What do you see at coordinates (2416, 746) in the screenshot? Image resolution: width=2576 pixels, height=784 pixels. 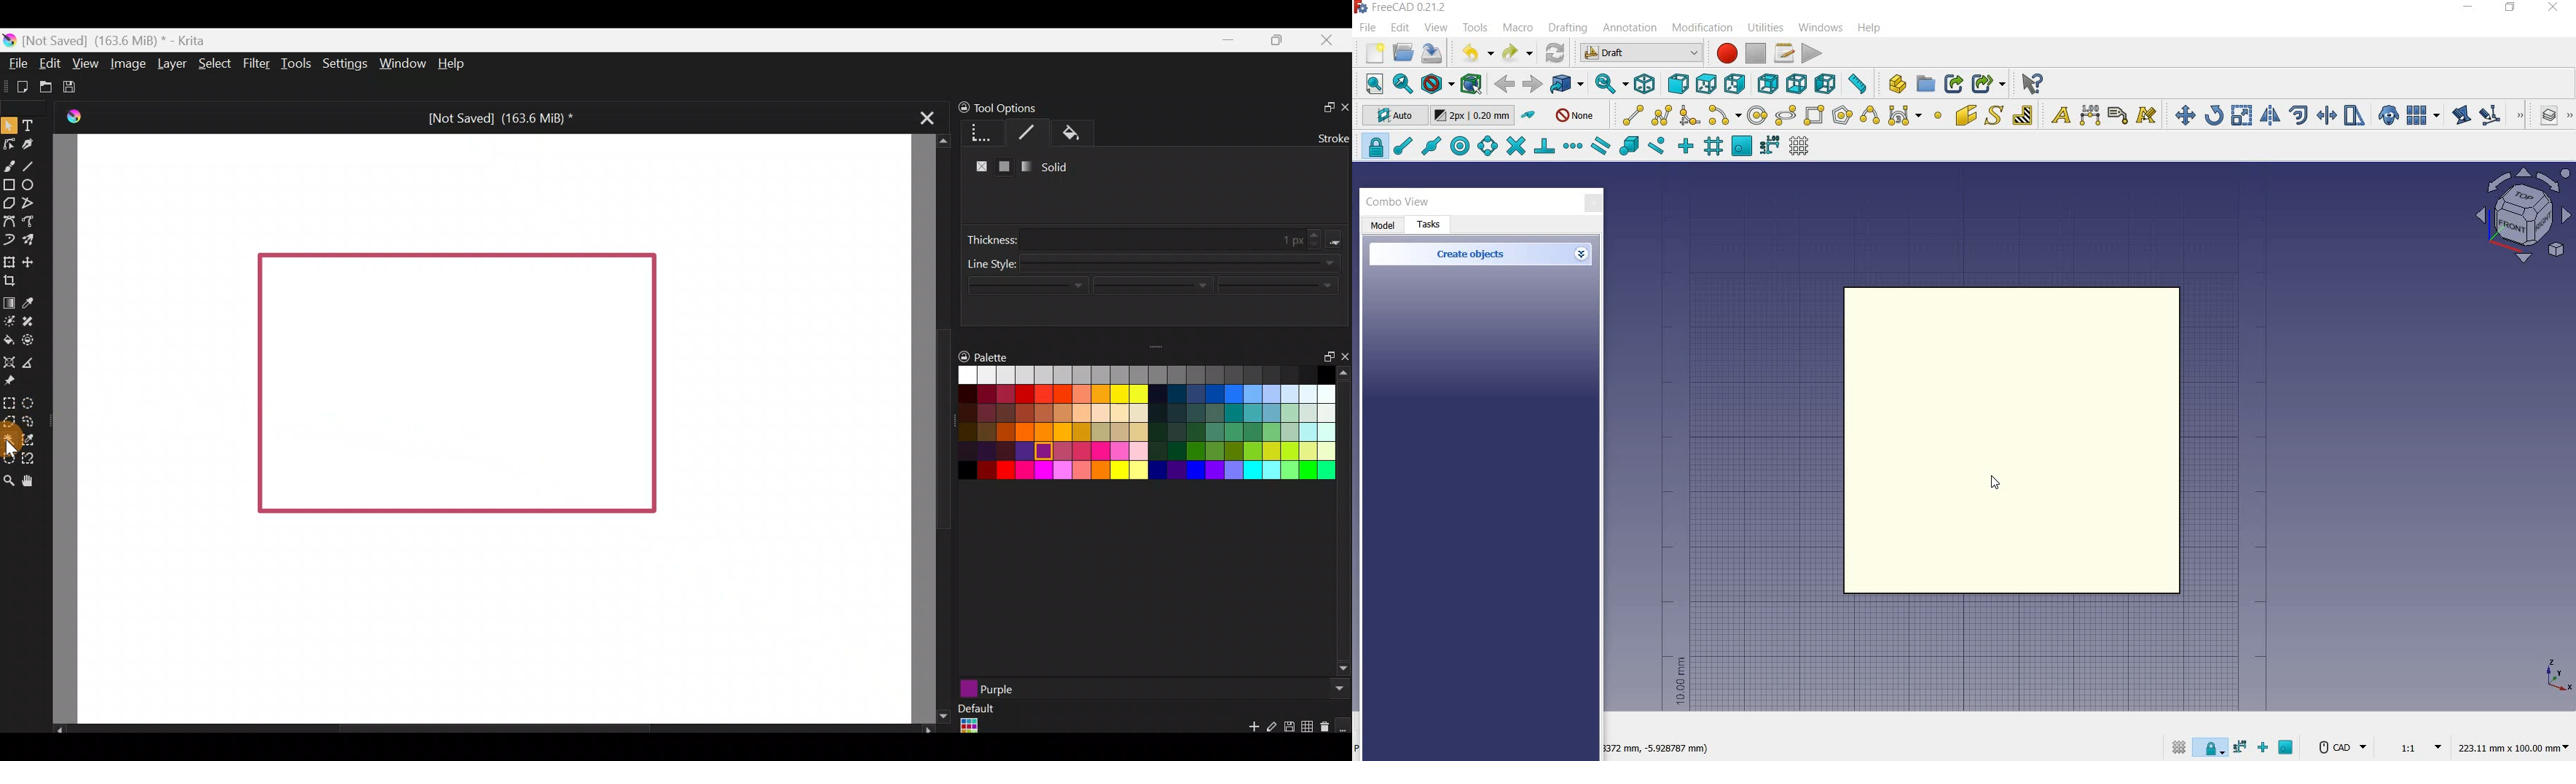 I see `set scale` at bounding box center [2416, 746].